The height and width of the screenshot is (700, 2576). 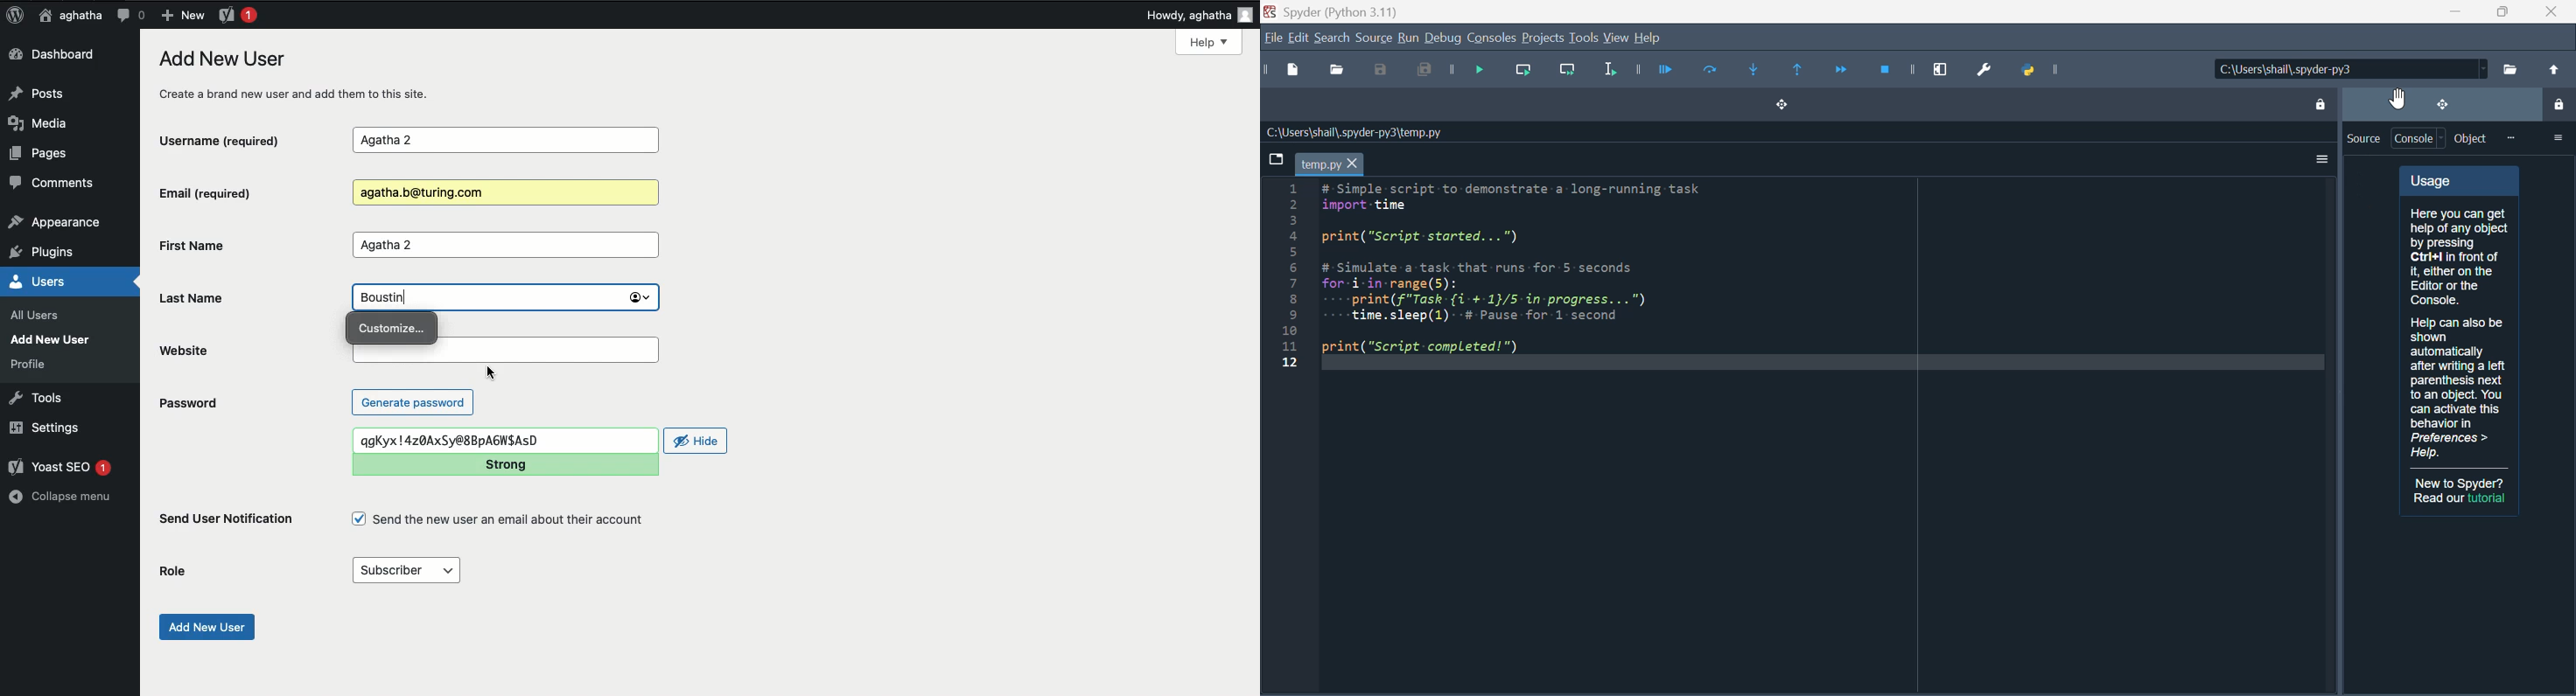 I want to click on run current file, so click(x=1711, y=71).